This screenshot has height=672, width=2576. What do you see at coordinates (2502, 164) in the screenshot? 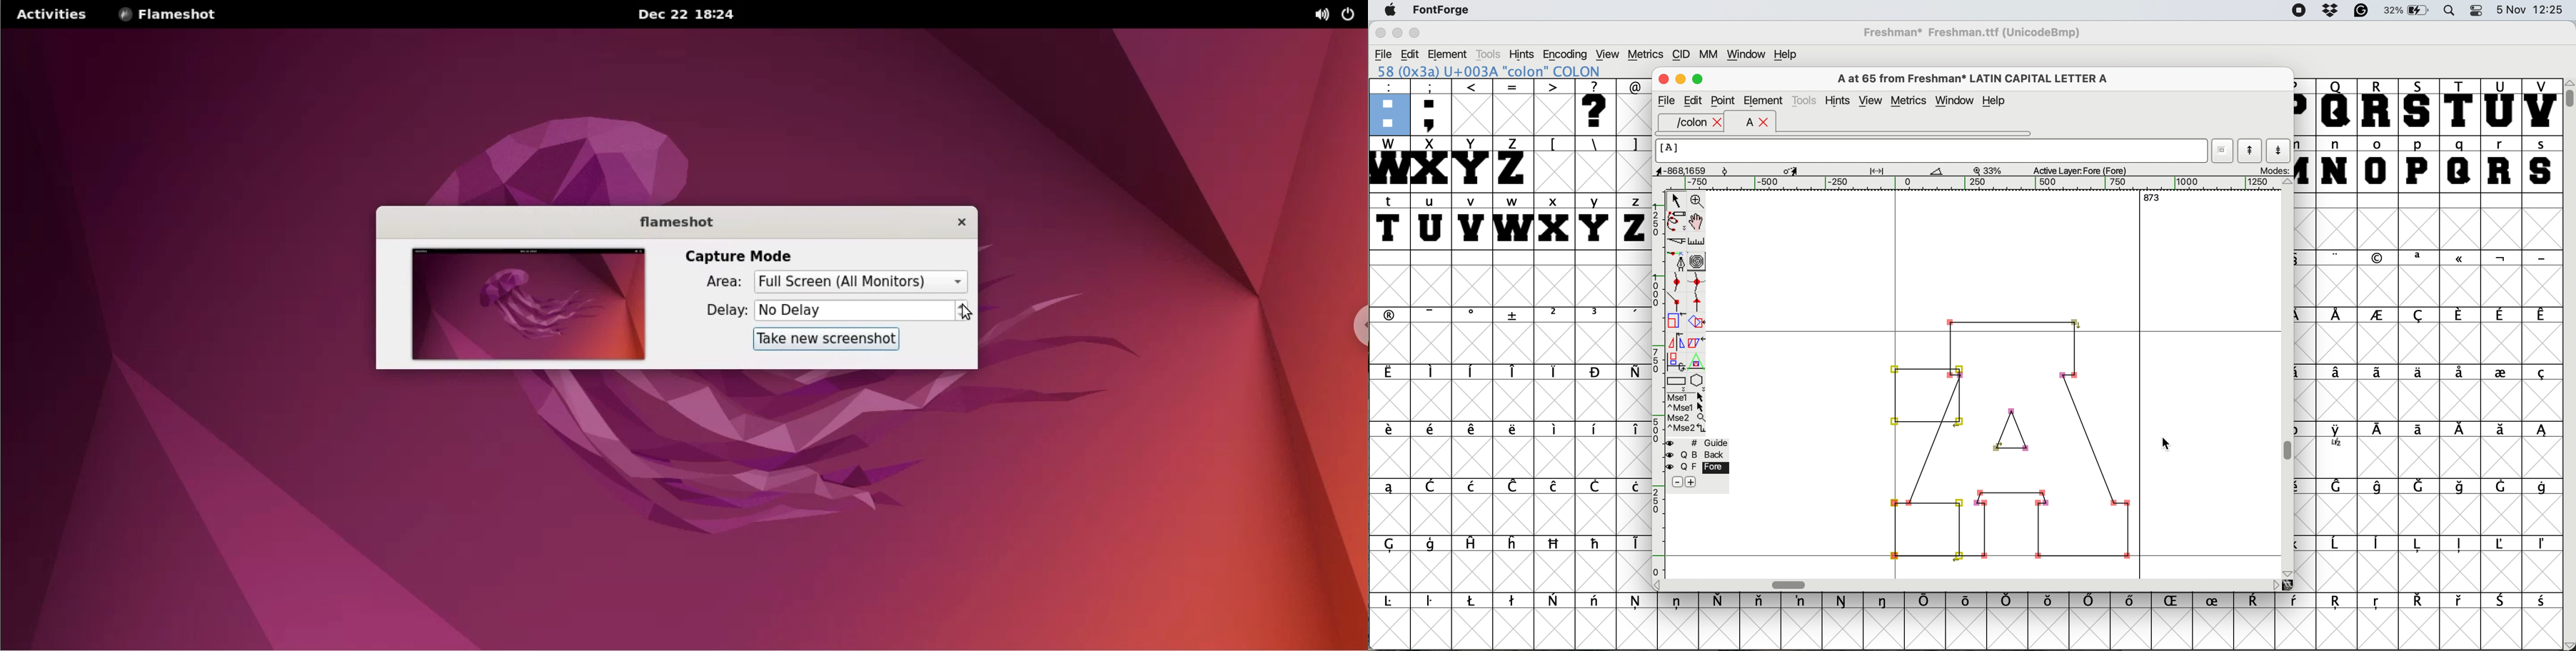
I see `r` at bounding box center [2502, 164].